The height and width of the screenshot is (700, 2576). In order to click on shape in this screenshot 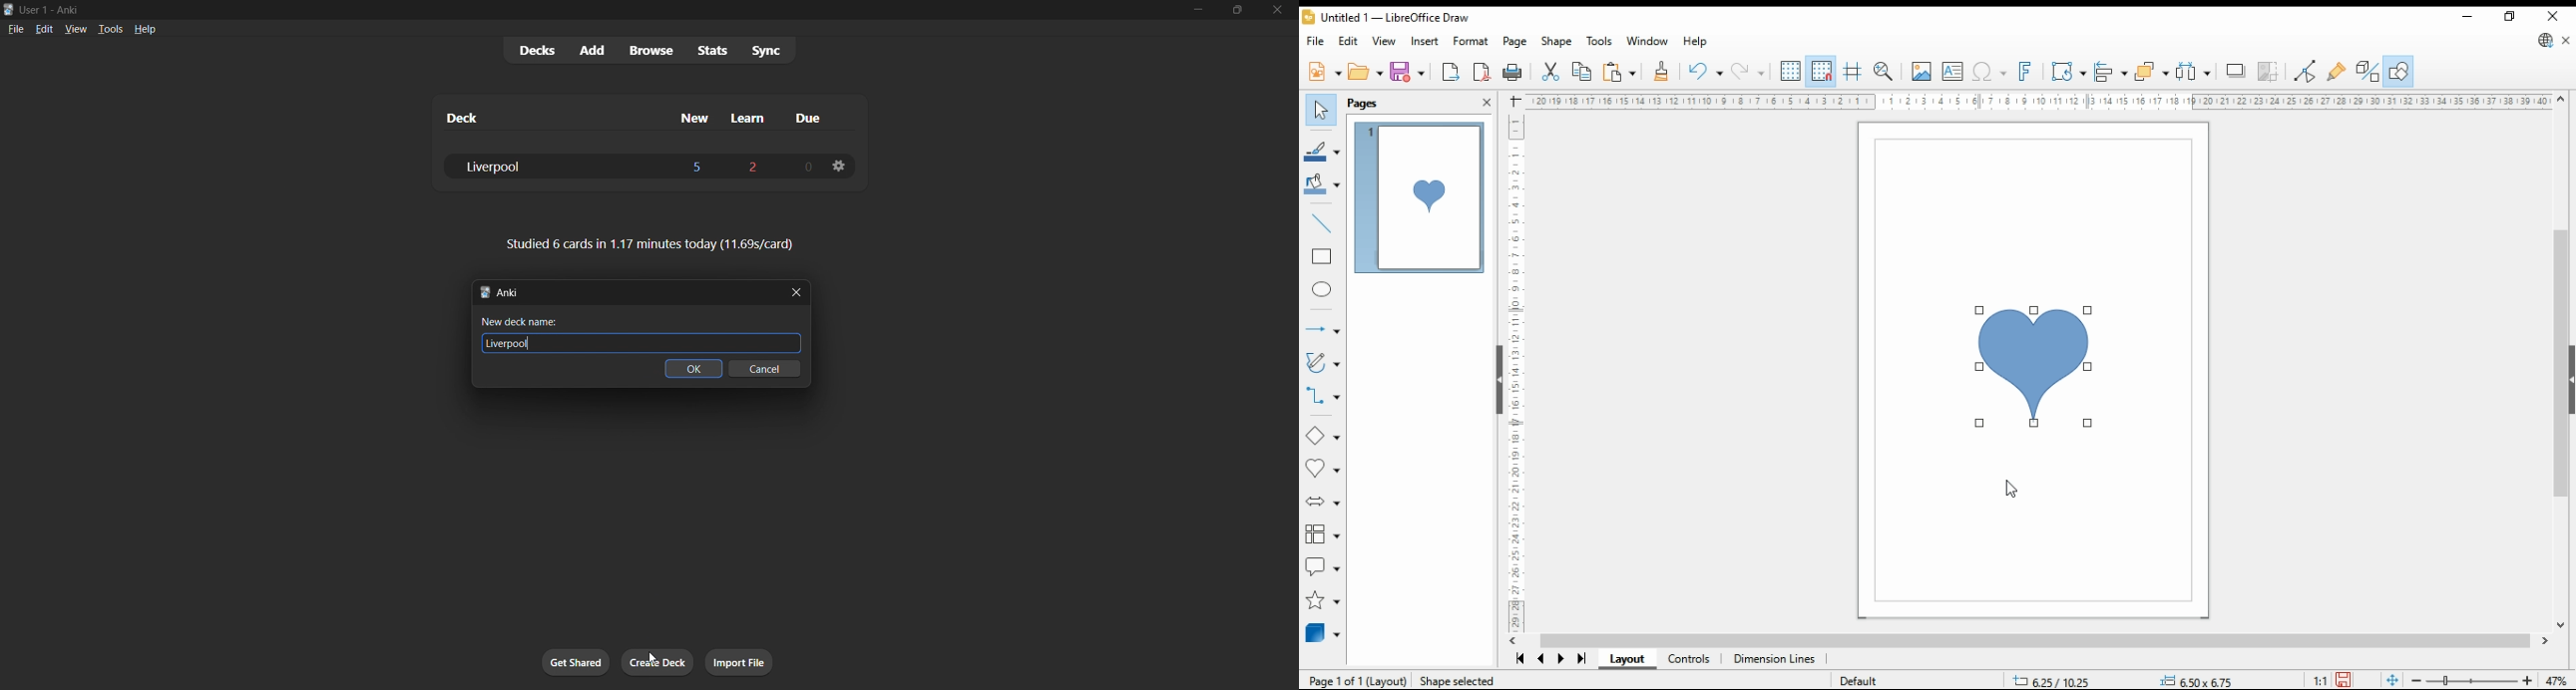, I will do `click(1556, 42)`.